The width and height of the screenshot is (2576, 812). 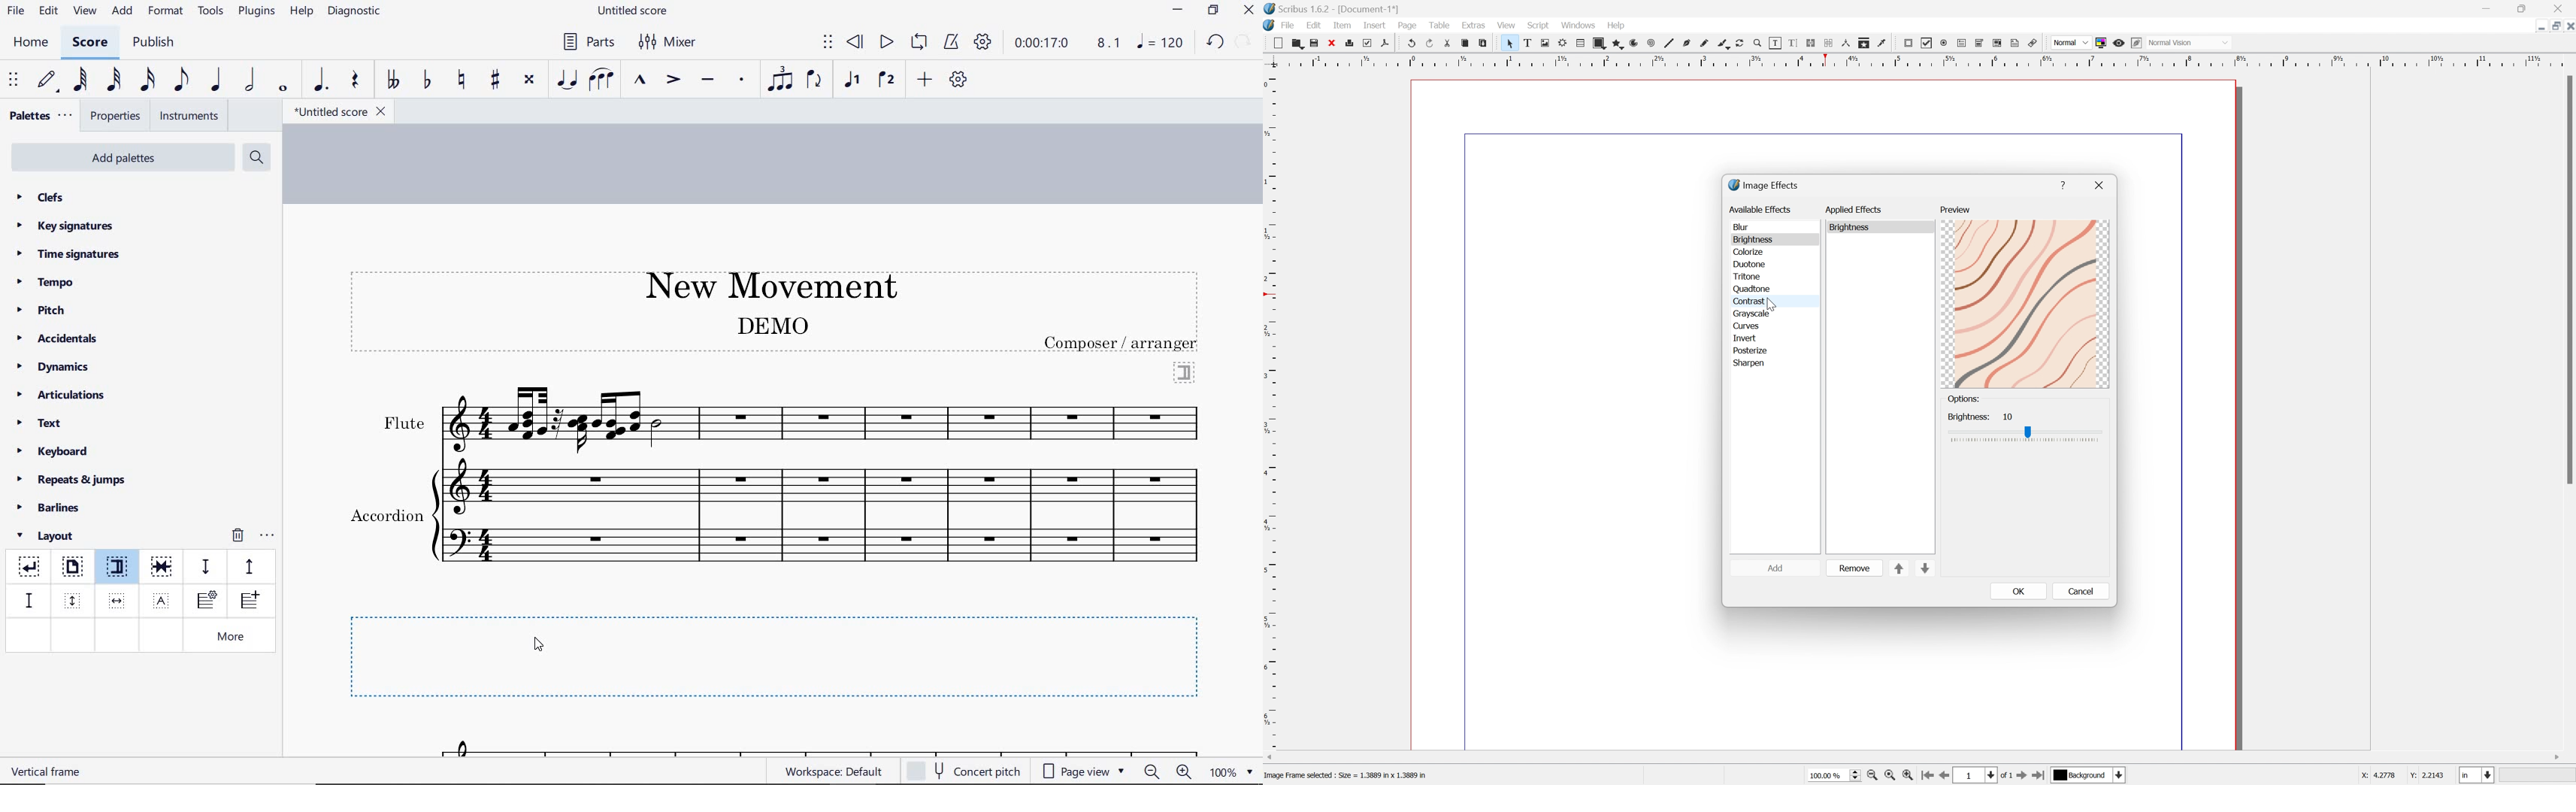 What do you see at coordinates (1754, 239) in the screenshot?
I see `brightness` at bounding box center [1754, 239].